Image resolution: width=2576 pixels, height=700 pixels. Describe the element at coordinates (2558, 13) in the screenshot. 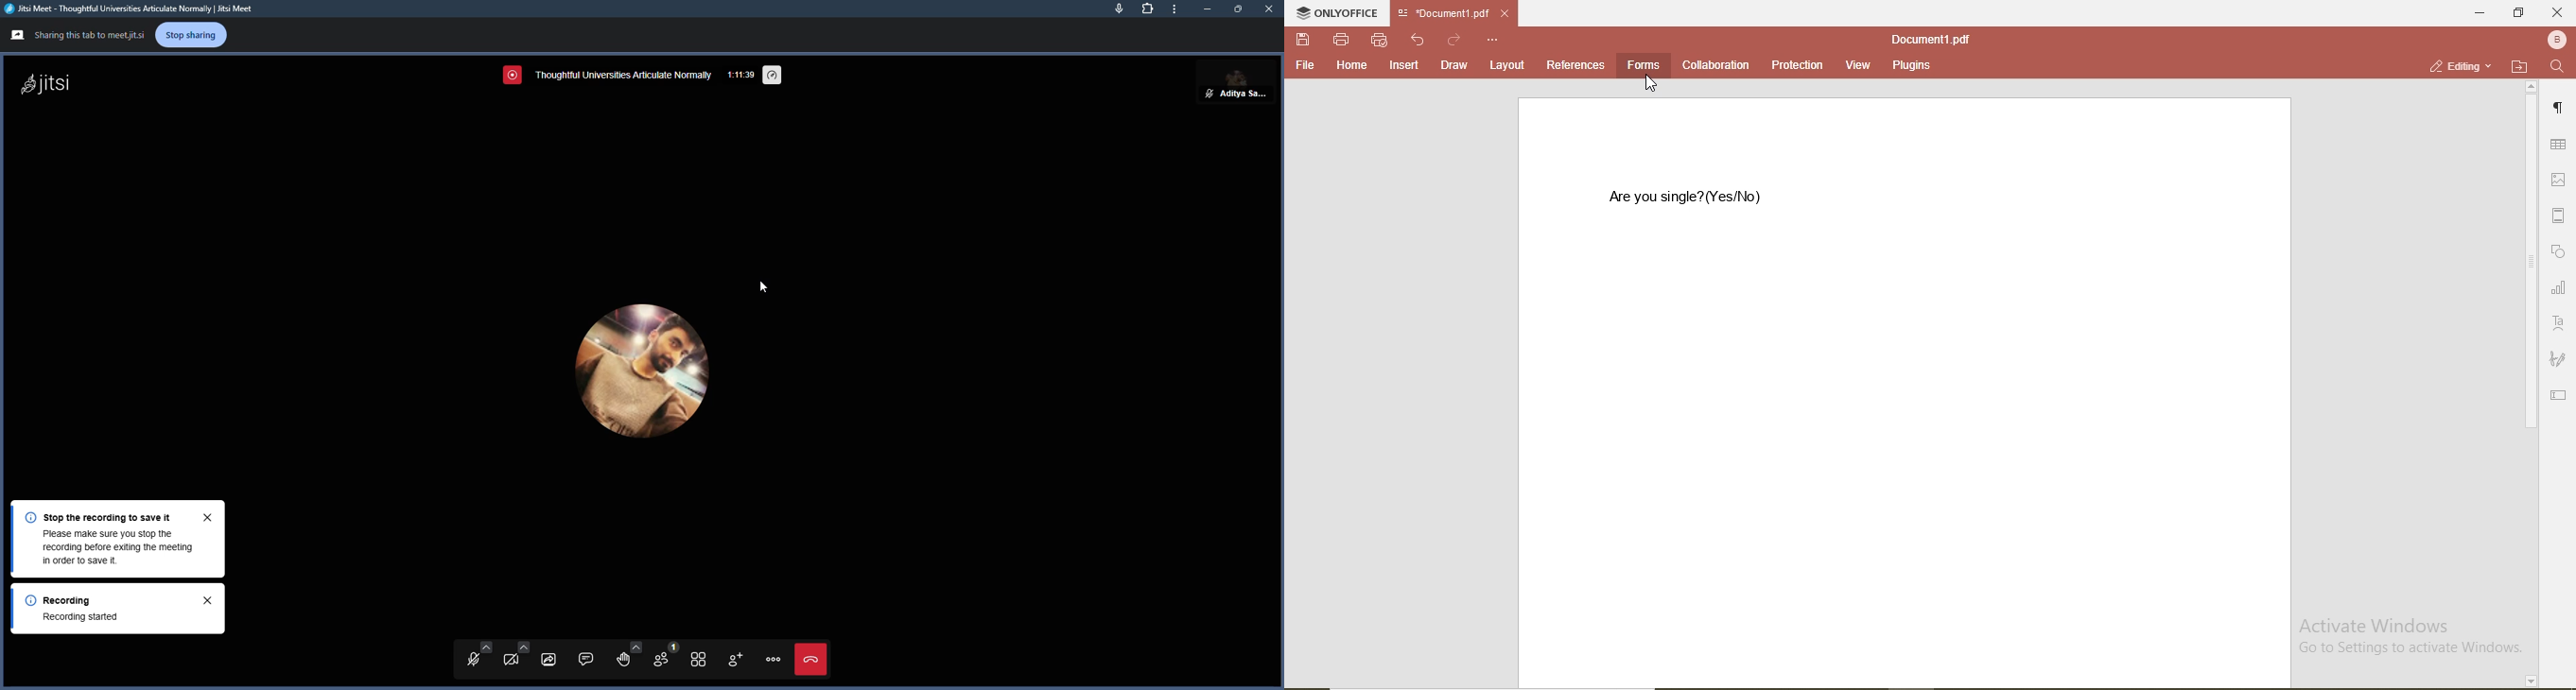

I see `close` at that location.